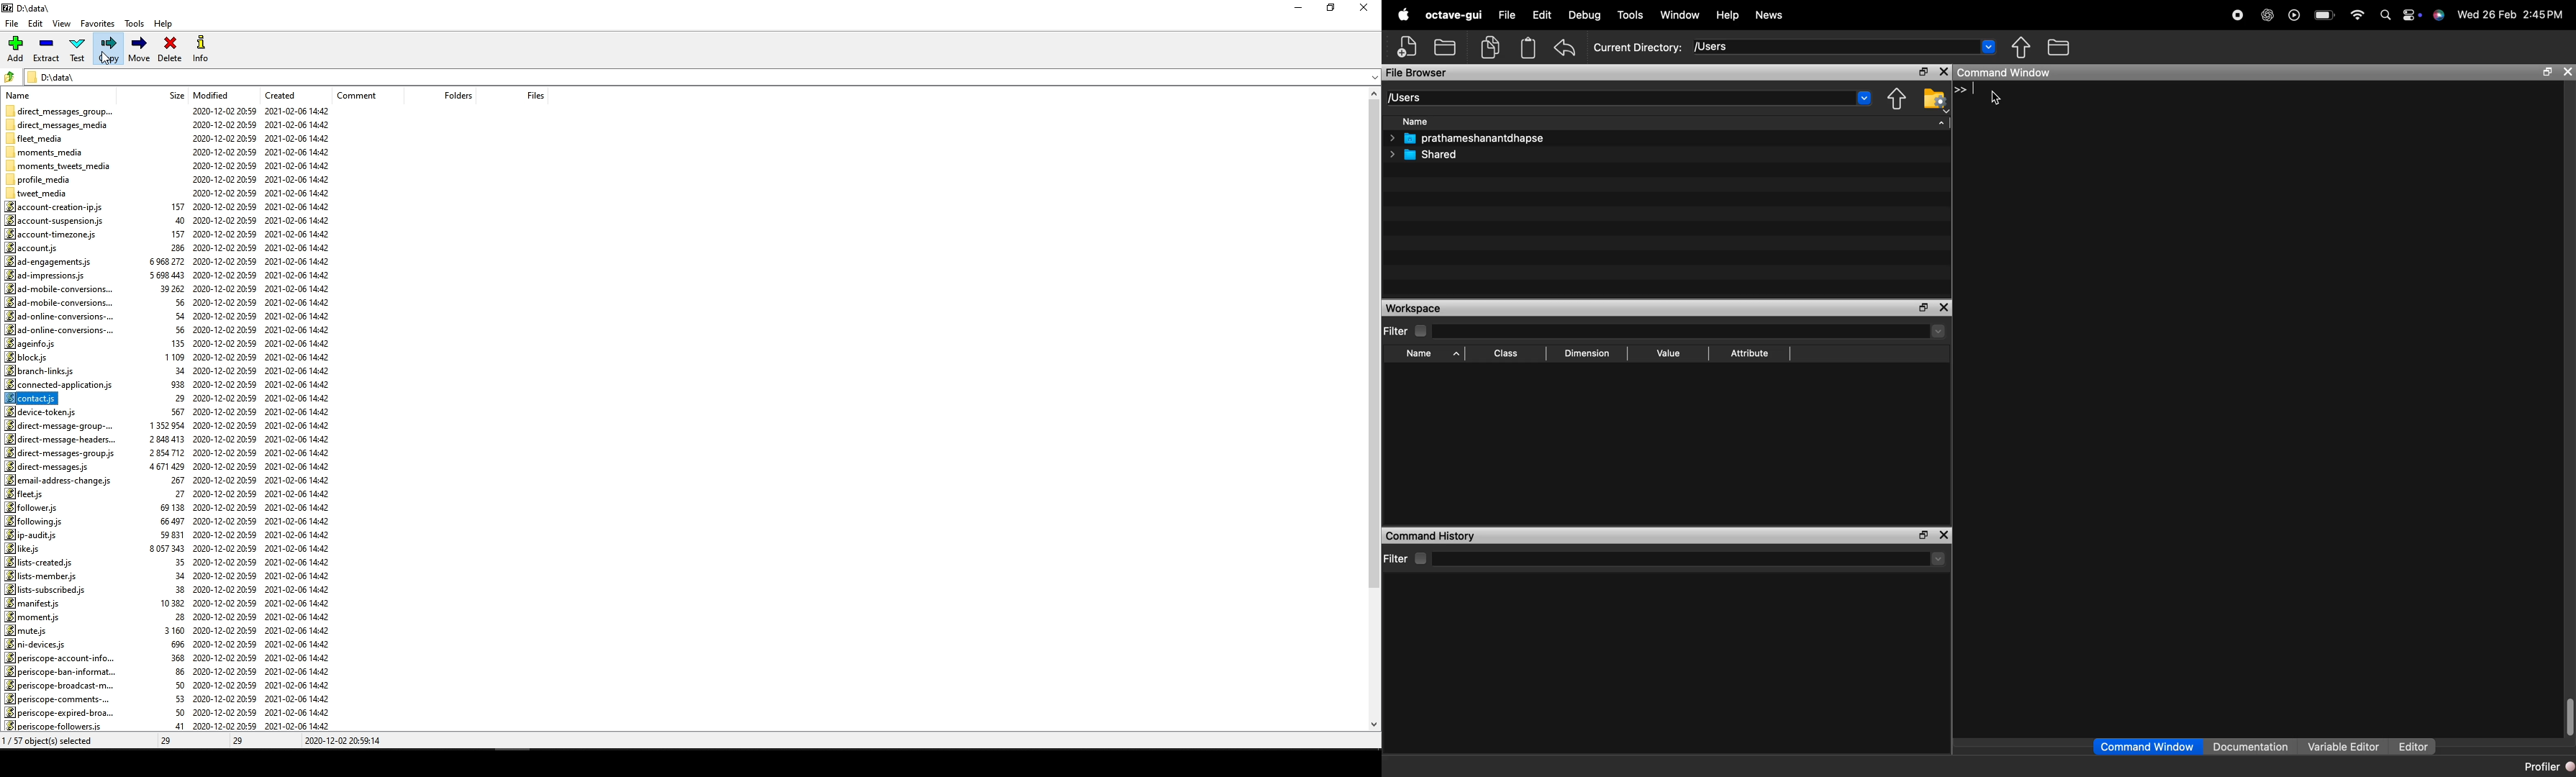 Image resolution: width=2576 pixels, height=784 pixels. What do you see at coordinates (23, 94) in the screenshot?
I see `name` at bounding box center [23, 94].